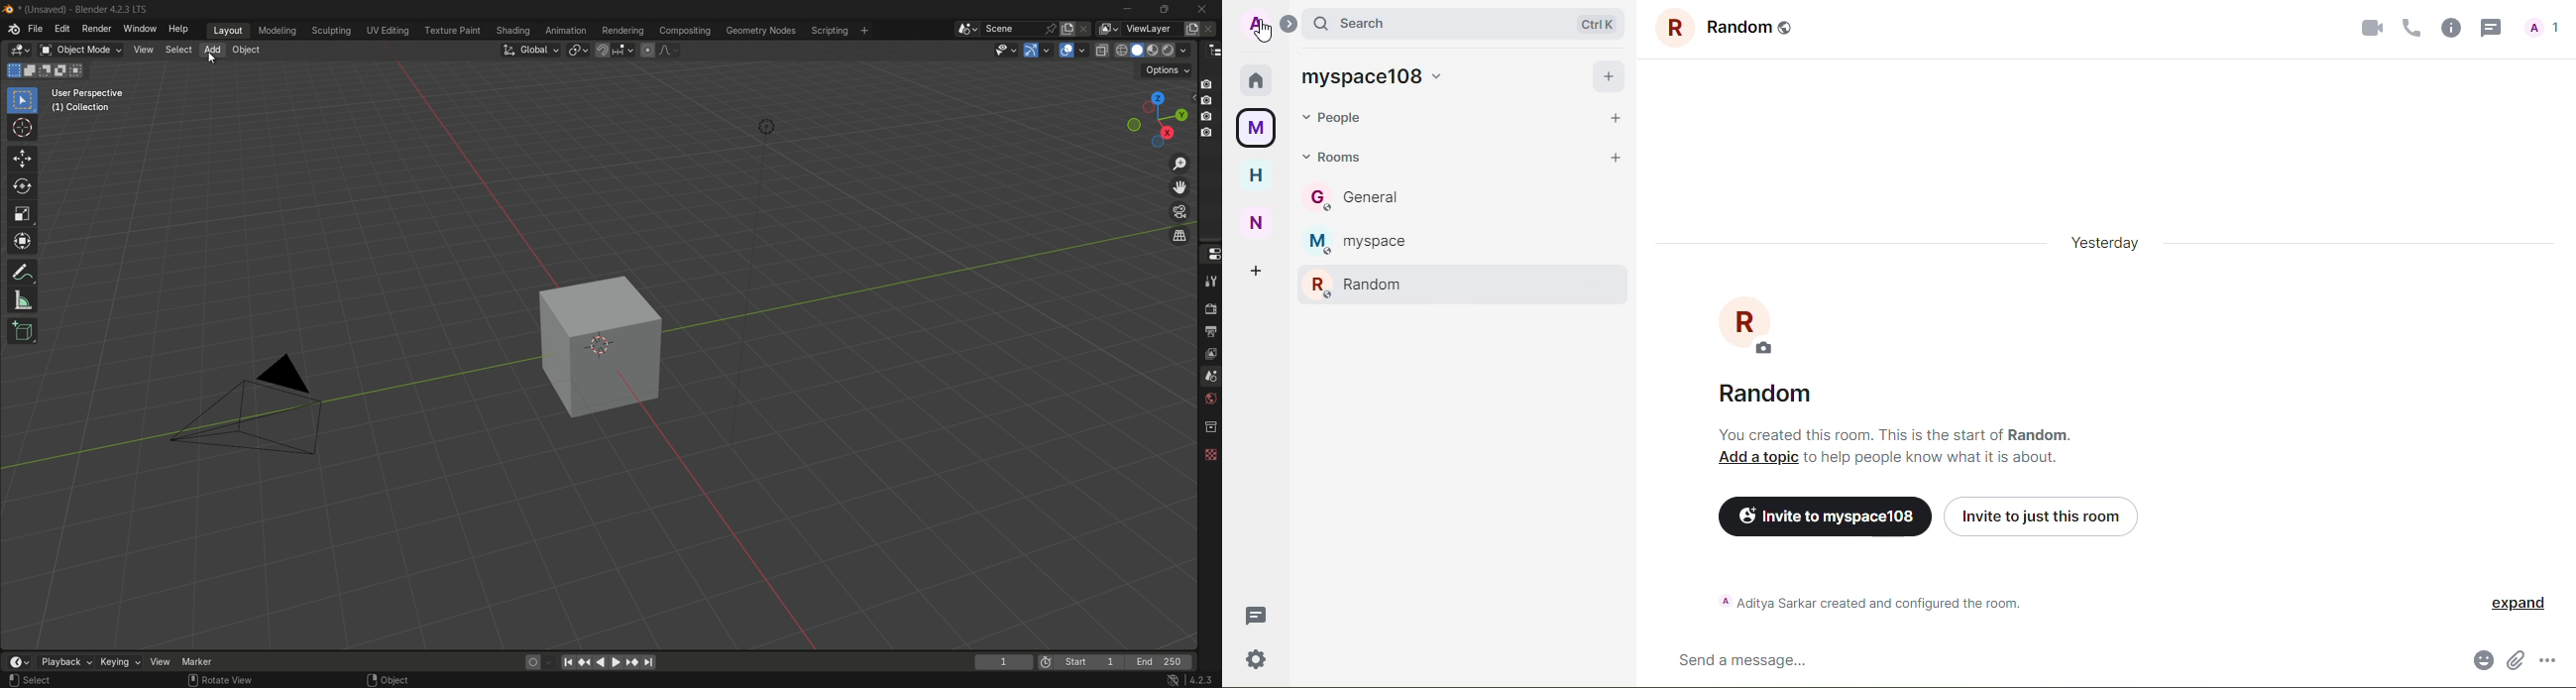  What do you see at coordinates (1085, 50) in the screenshot?
I see `overlays` at bounding box center [1085, 50].